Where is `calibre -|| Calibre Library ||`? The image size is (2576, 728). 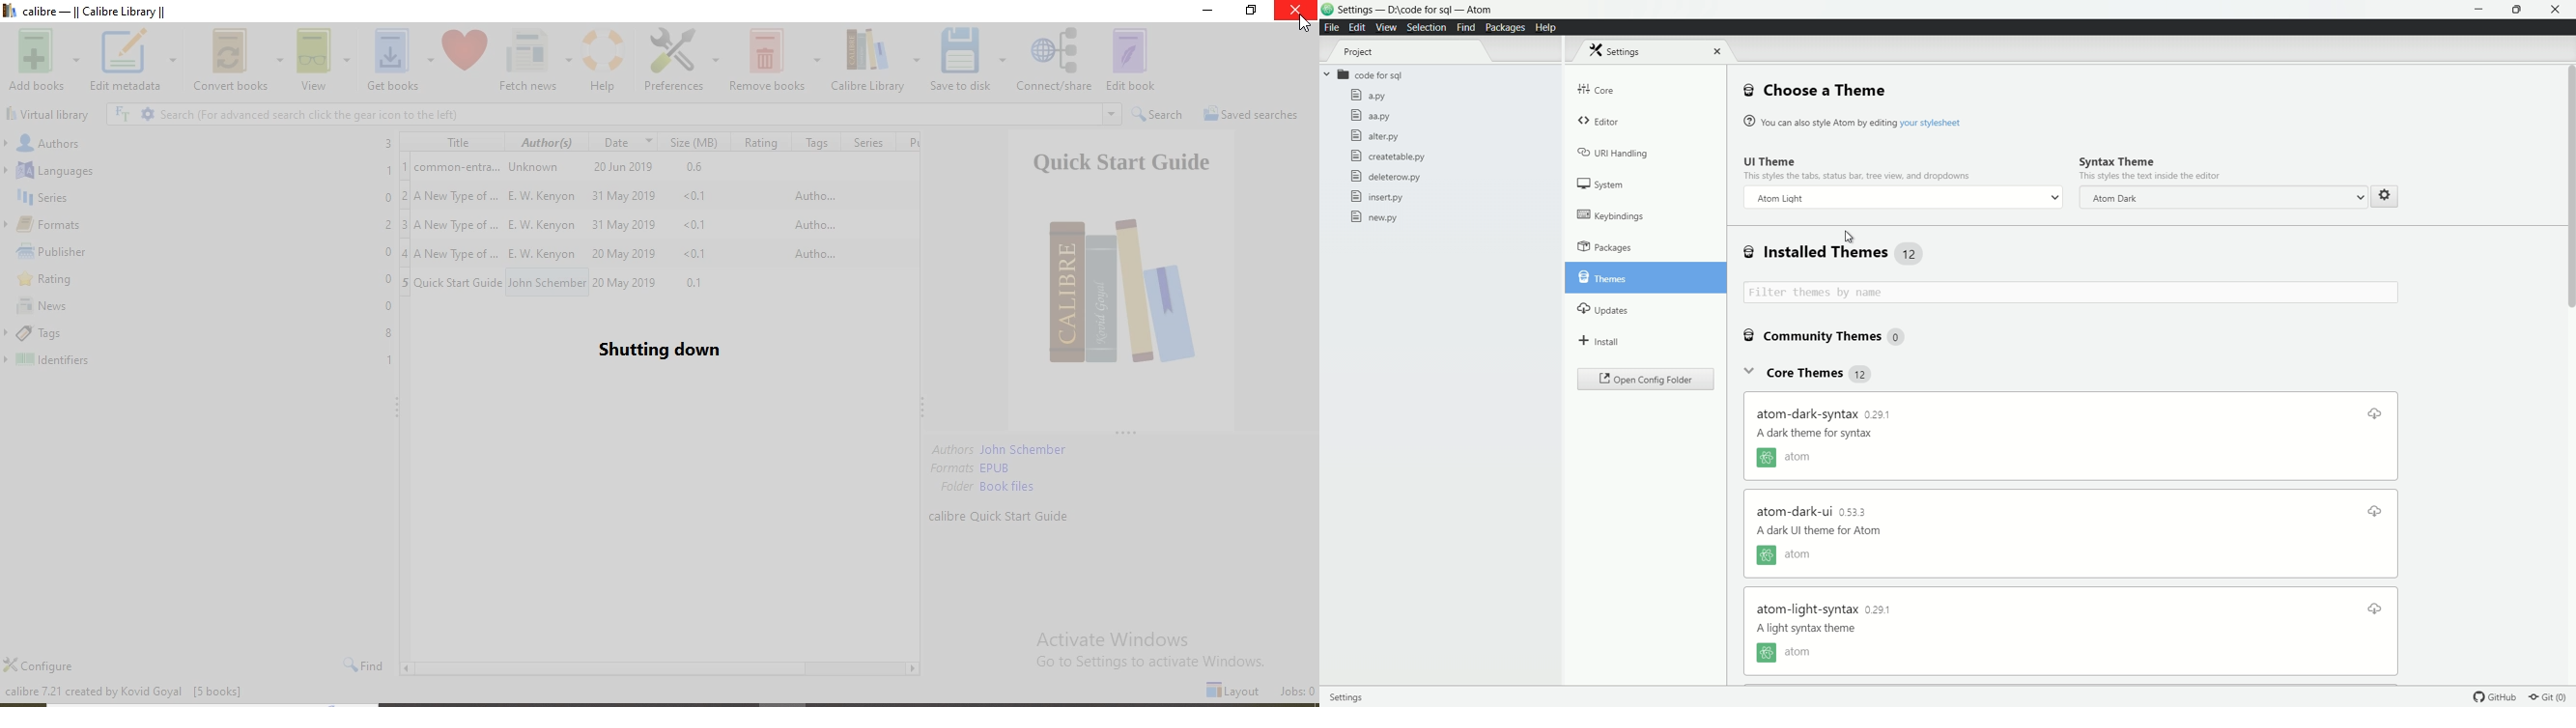
calibre -|| Calibre Library || is located at coordinates (102, 11).